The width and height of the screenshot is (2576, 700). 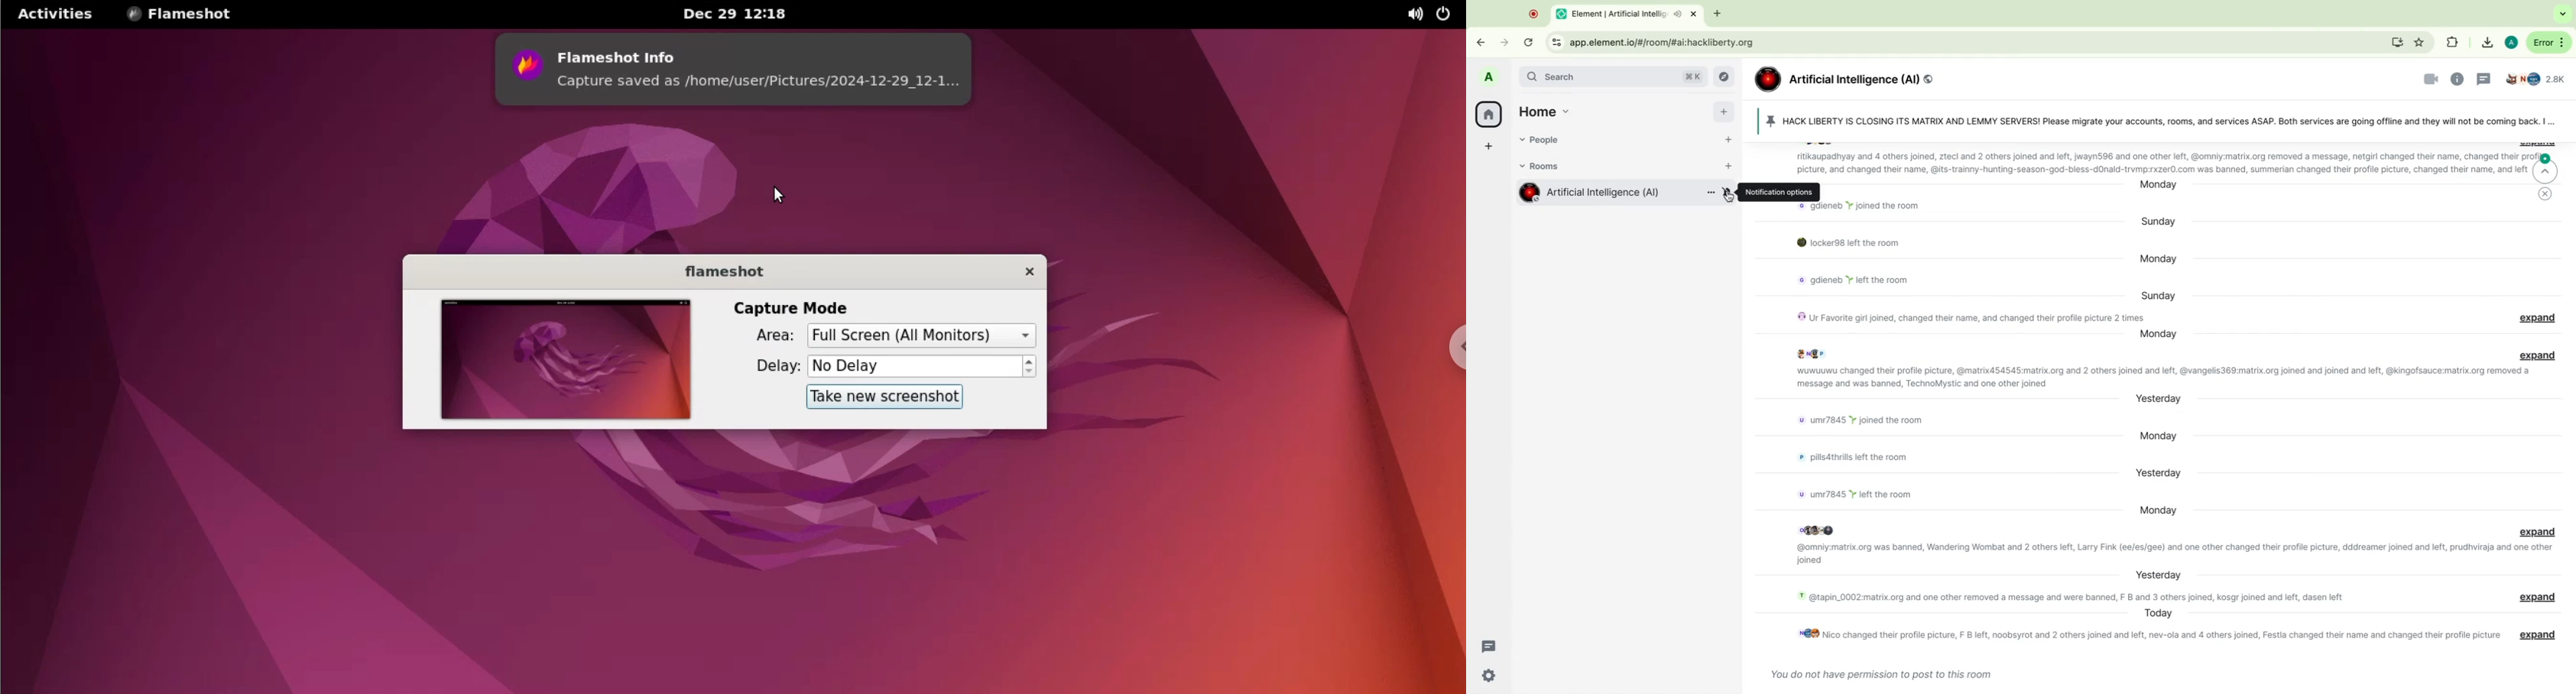 What do you see at coordinates (1489, 677) in the screenshot?
I see `quick settings` at bounding box center [1489, 677].